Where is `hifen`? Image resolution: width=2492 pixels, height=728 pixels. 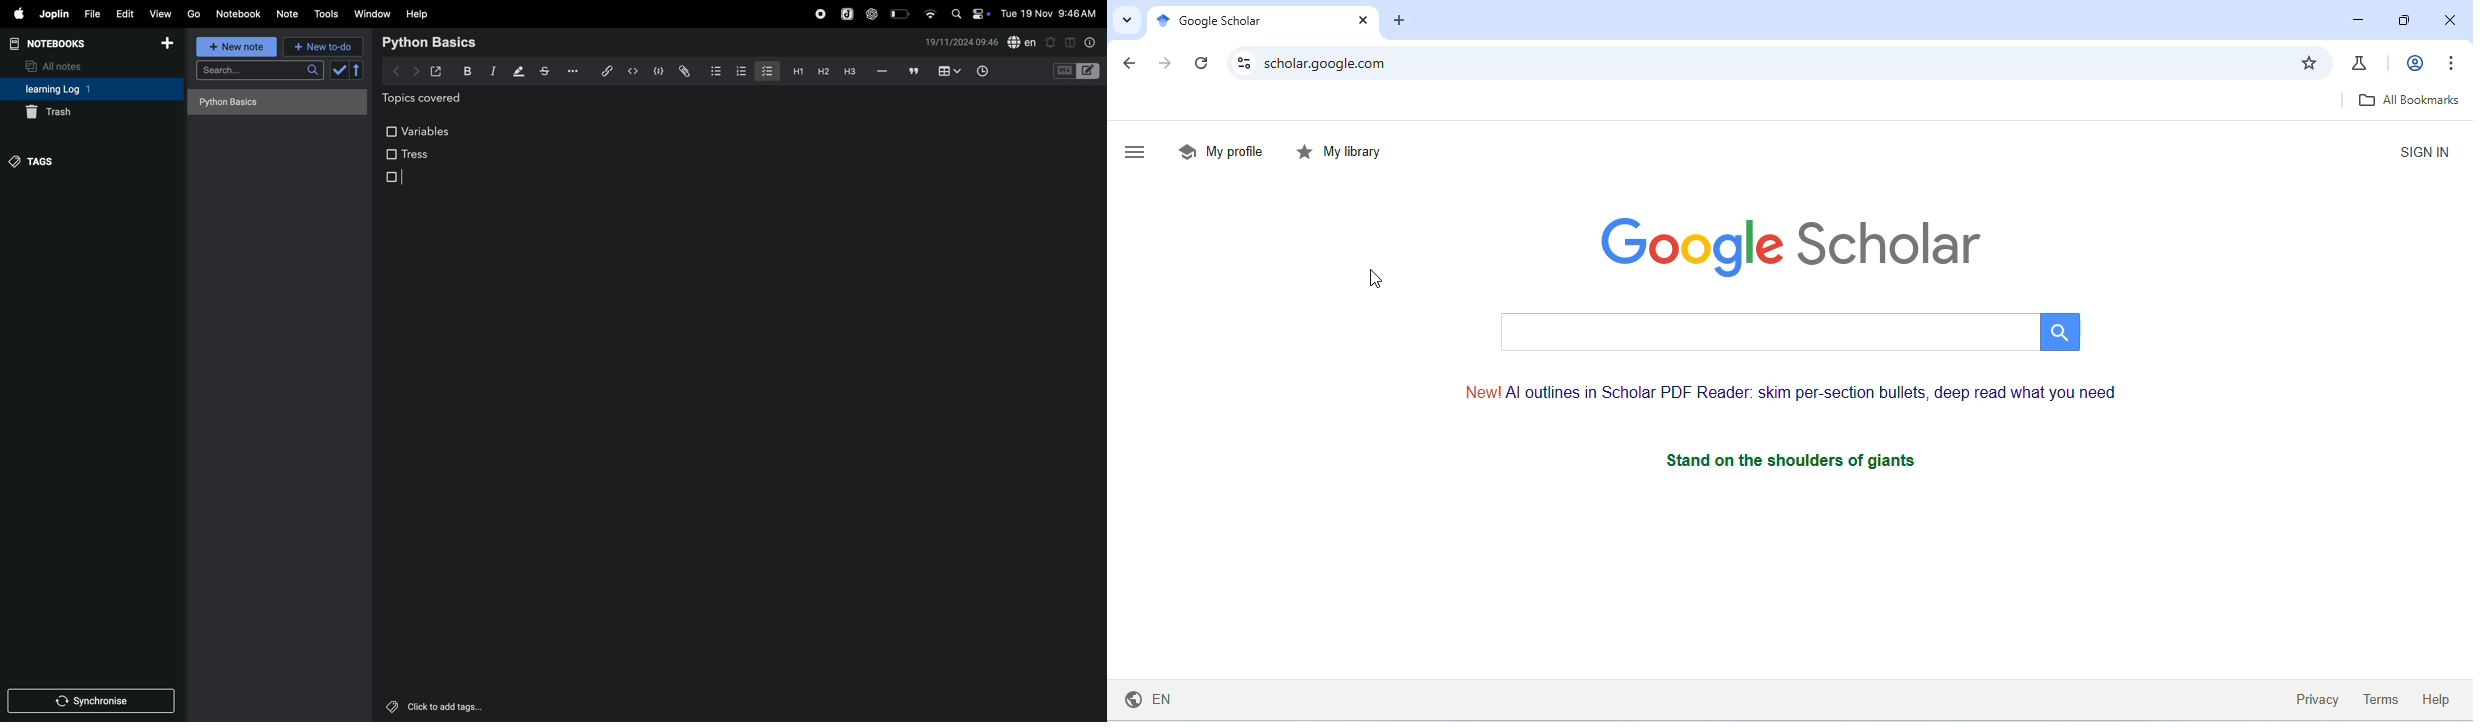
hifen is located at coordinates (882, 72).